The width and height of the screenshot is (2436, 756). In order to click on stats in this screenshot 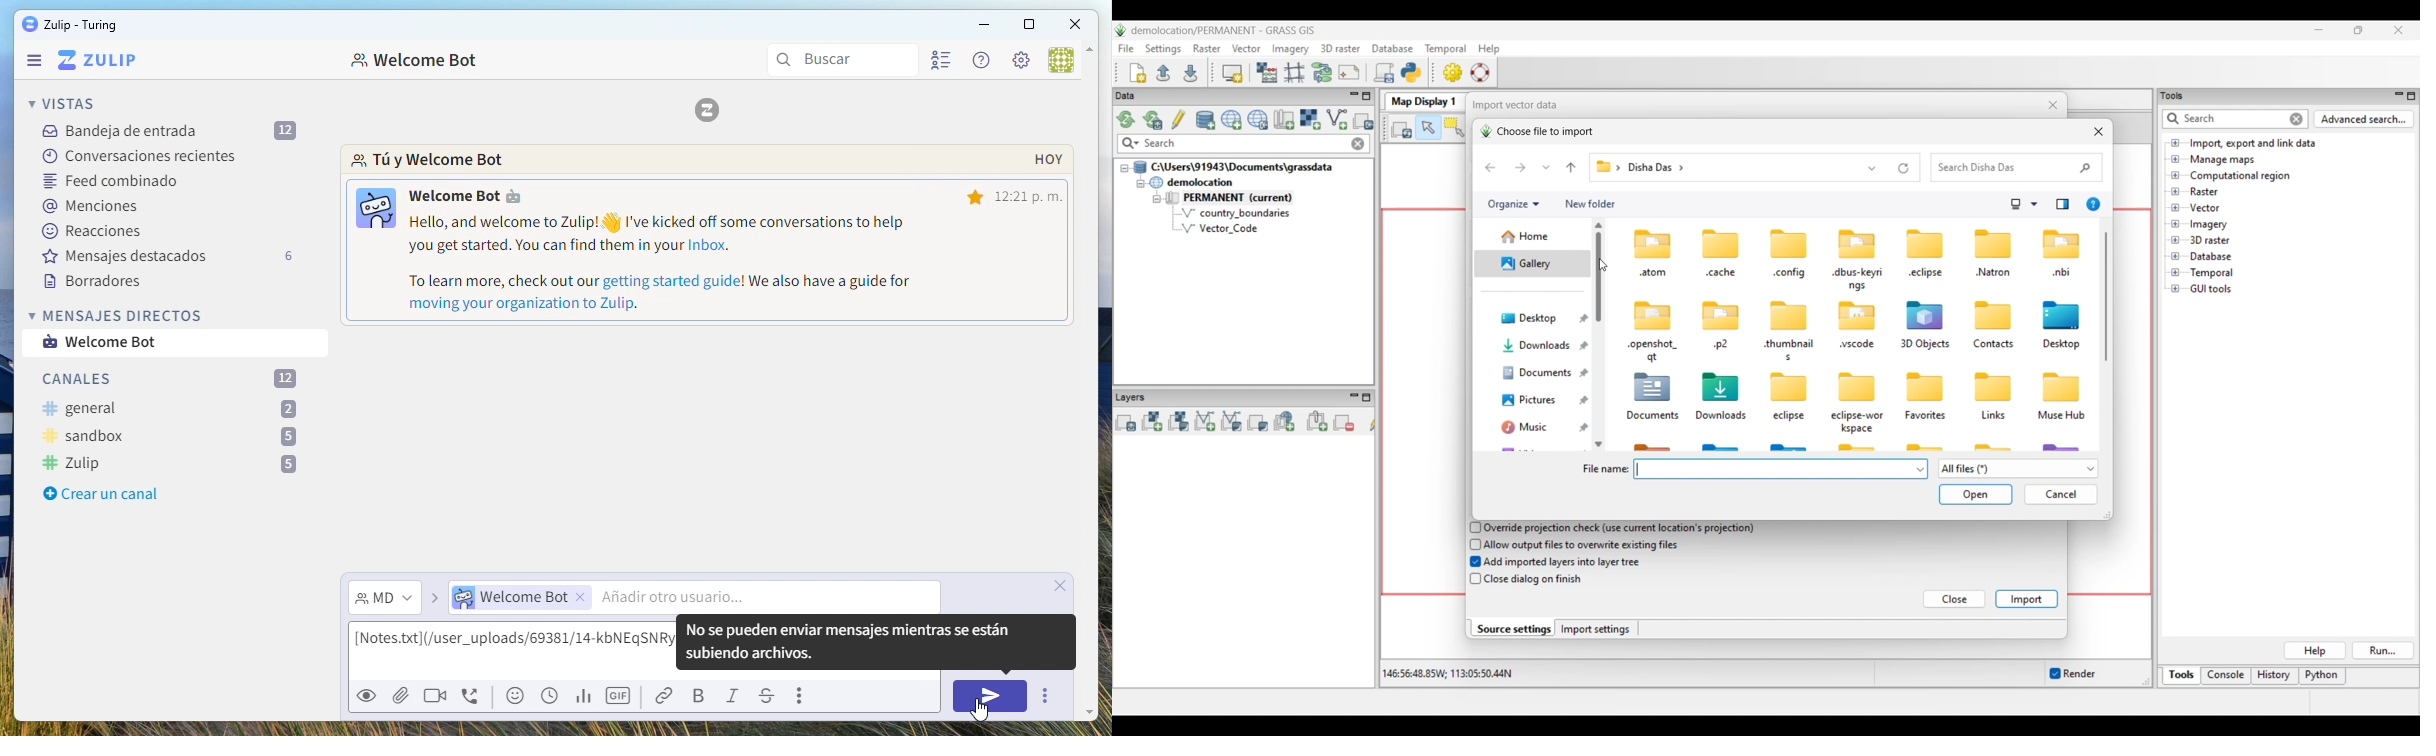, I will do `click(582, 697)`.